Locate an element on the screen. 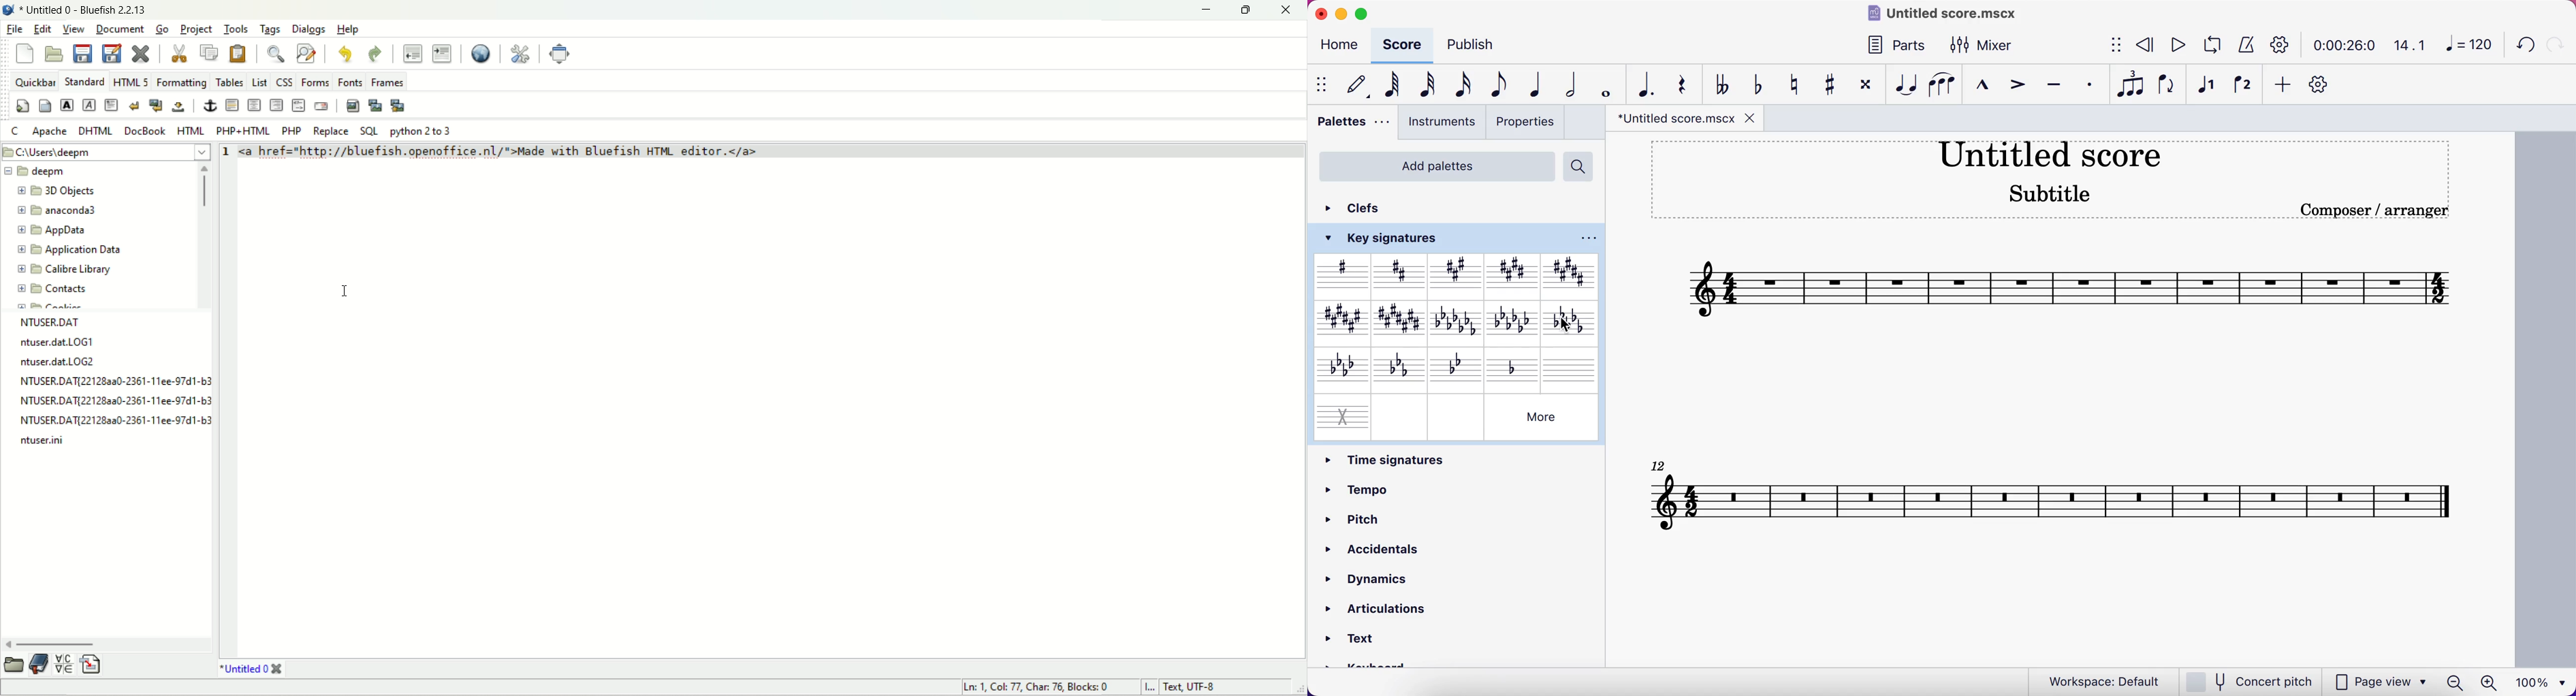 This screenshot has width=2576, height=700. 3D object is located at coordinates (56, 191).